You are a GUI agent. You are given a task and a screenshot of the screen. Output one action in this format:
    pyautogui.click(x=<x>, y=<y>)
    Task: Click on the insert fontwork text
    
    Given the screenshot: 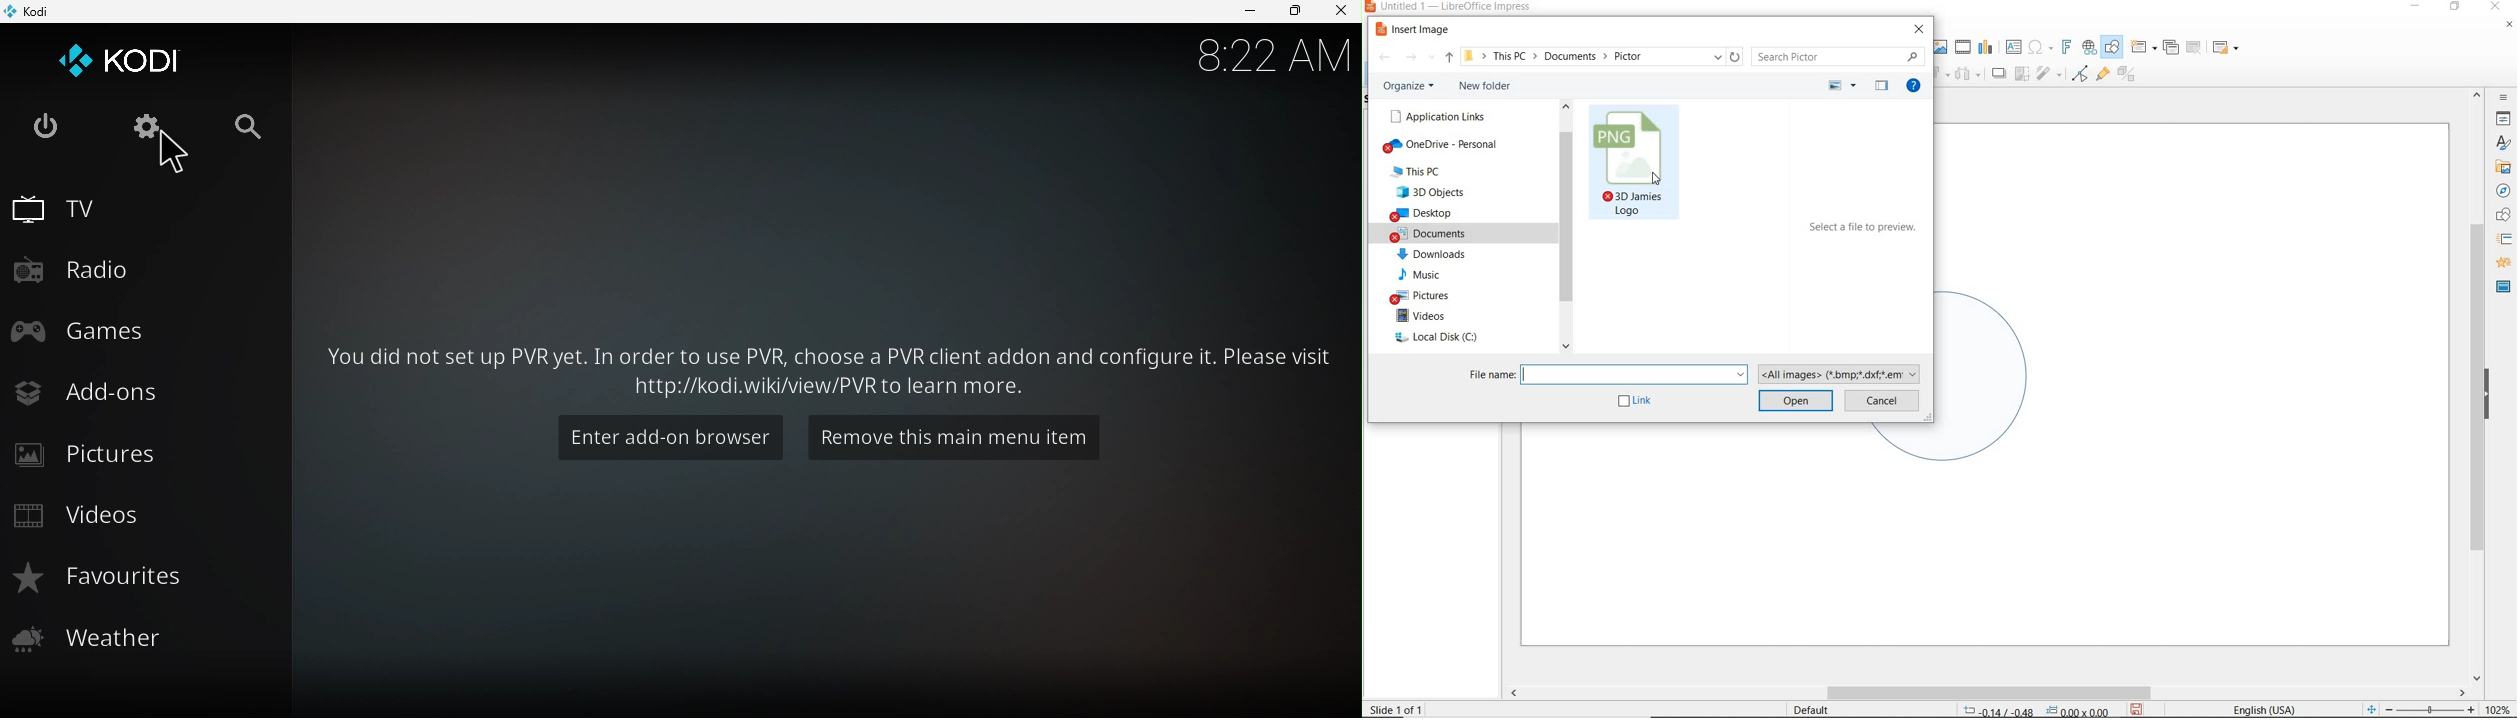 What is the action you would take?
    pyautogui.click(x=2065, y=47)
    